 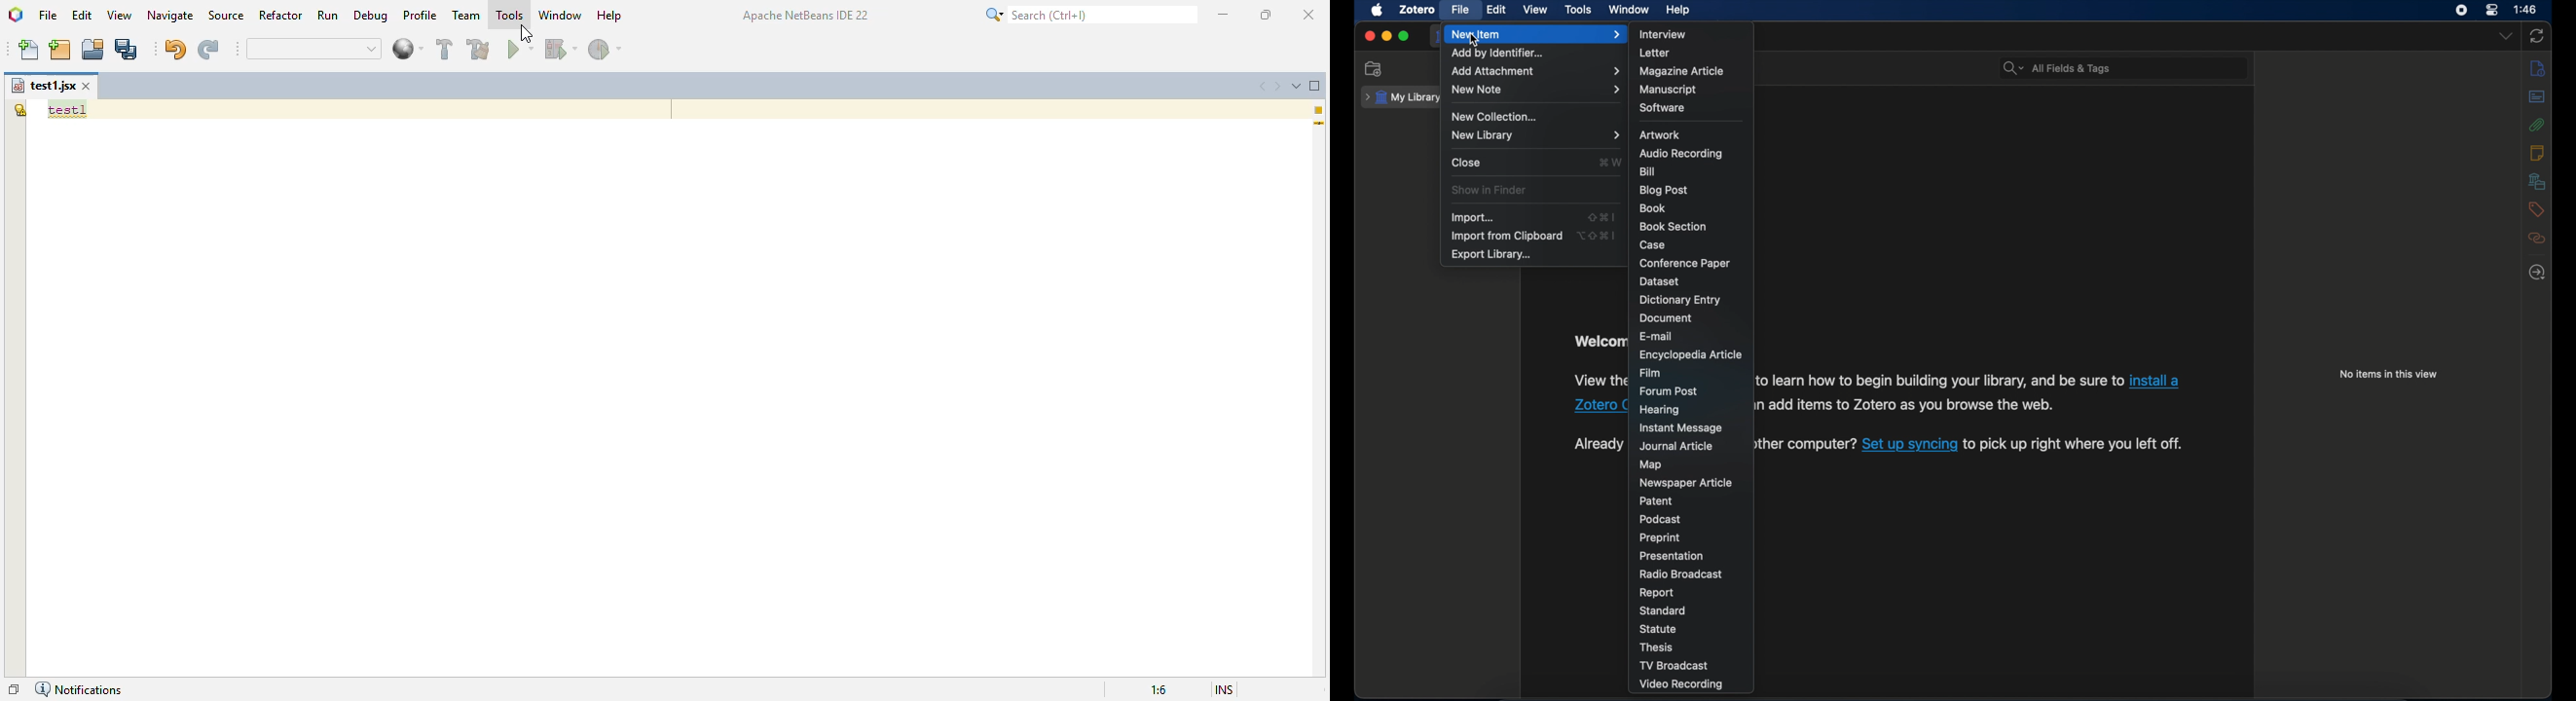 I want to click on close window, so click(x=88, y=86).